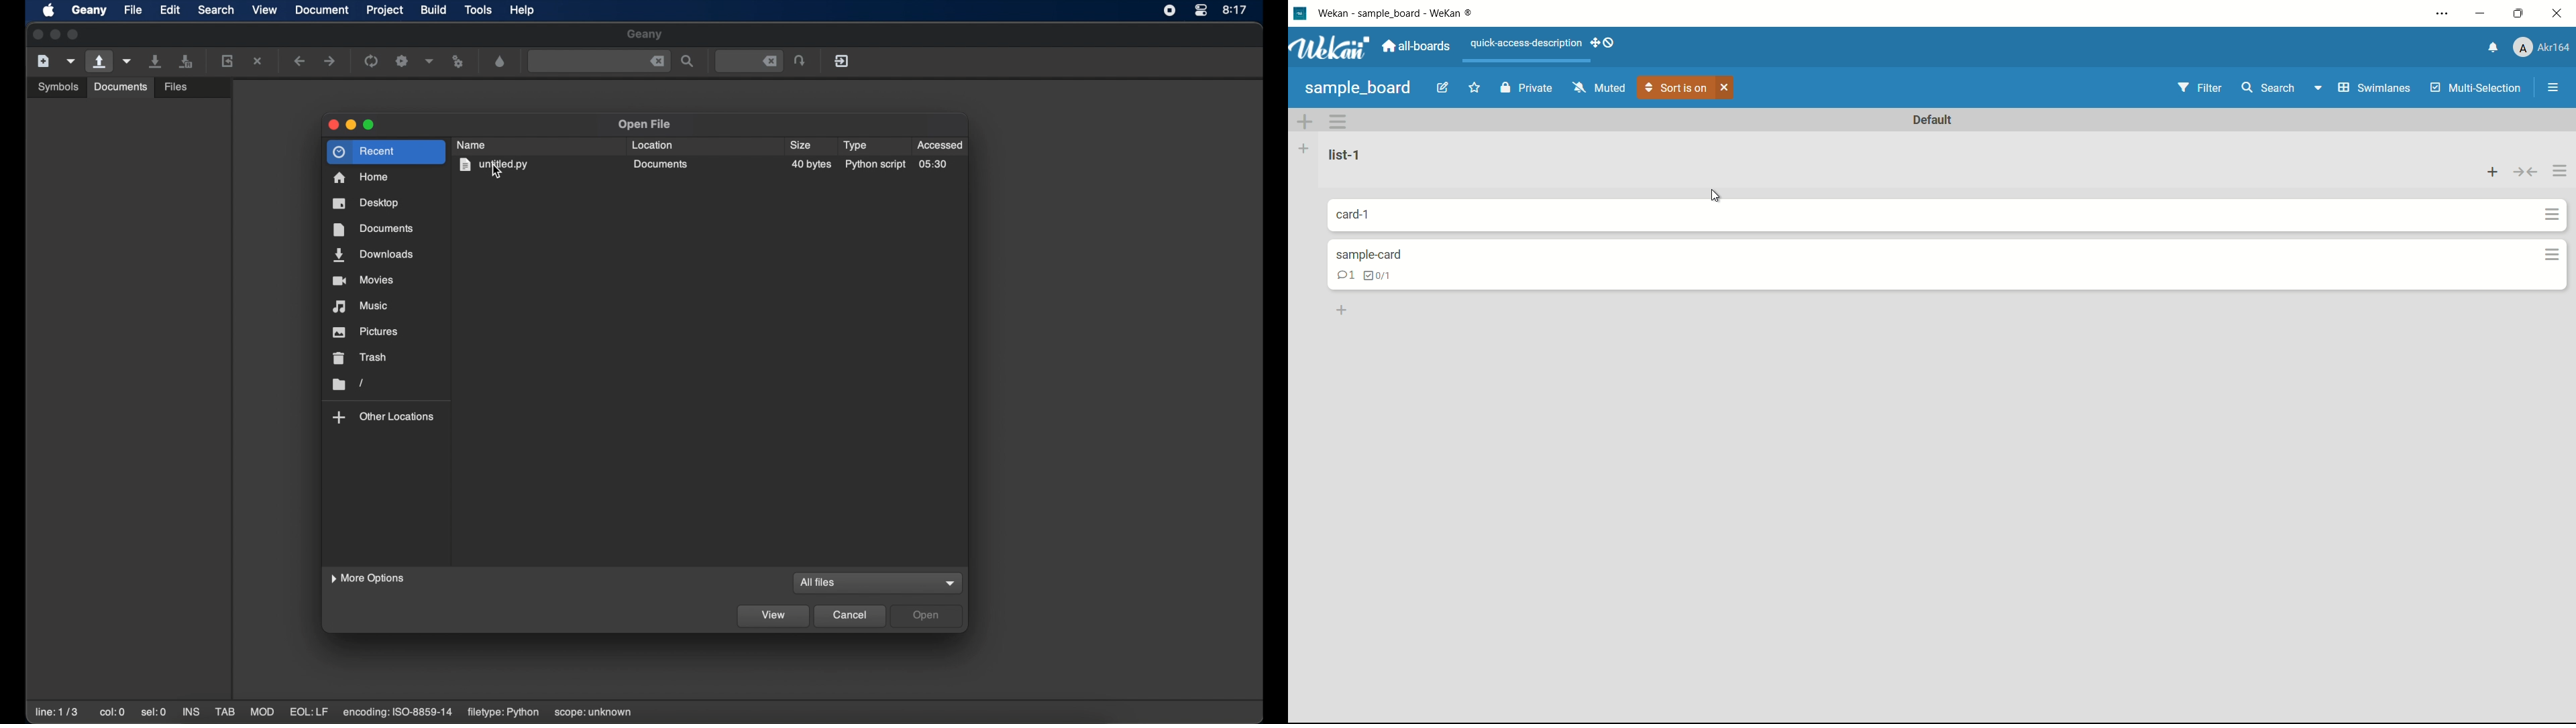 This screenshot has width=2576, height=728. Describe the element at coordinates (331, 60) in the screenshot. I see `navigate forward a location` at that location.